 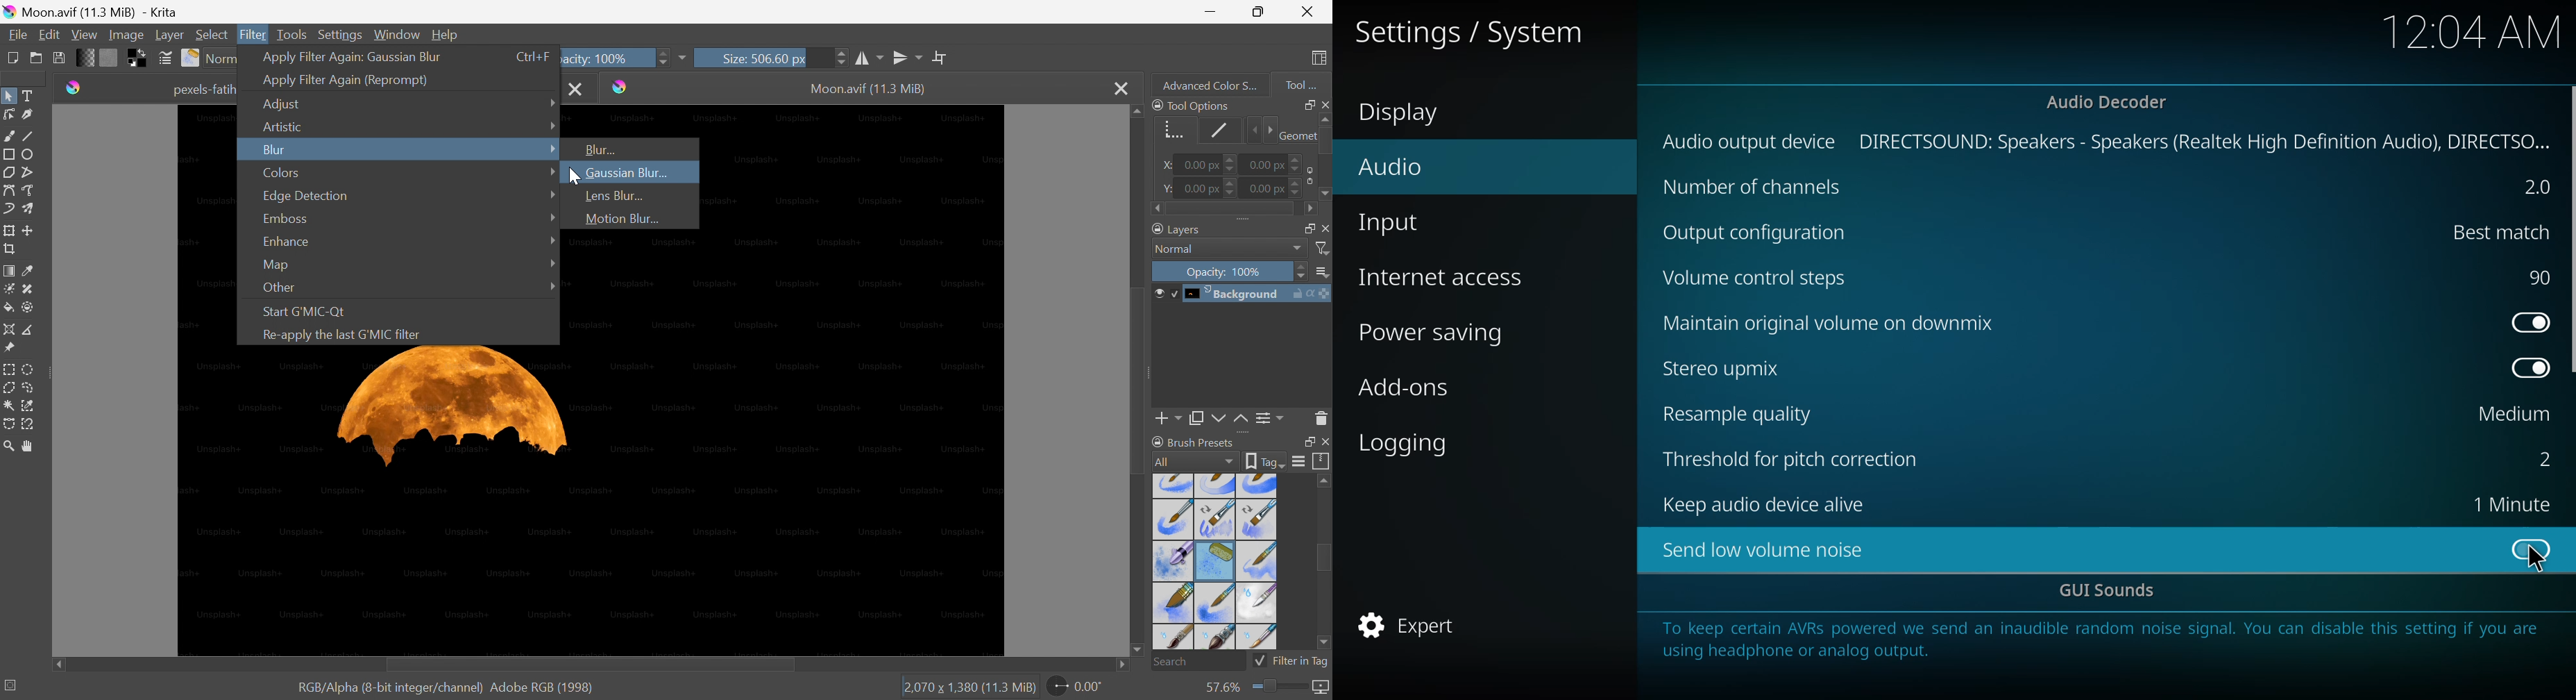 What do you see at coordinates (1243, 421) in the screenshot?
I see `Move layer or mask up` at bounding box center [1243, 421].